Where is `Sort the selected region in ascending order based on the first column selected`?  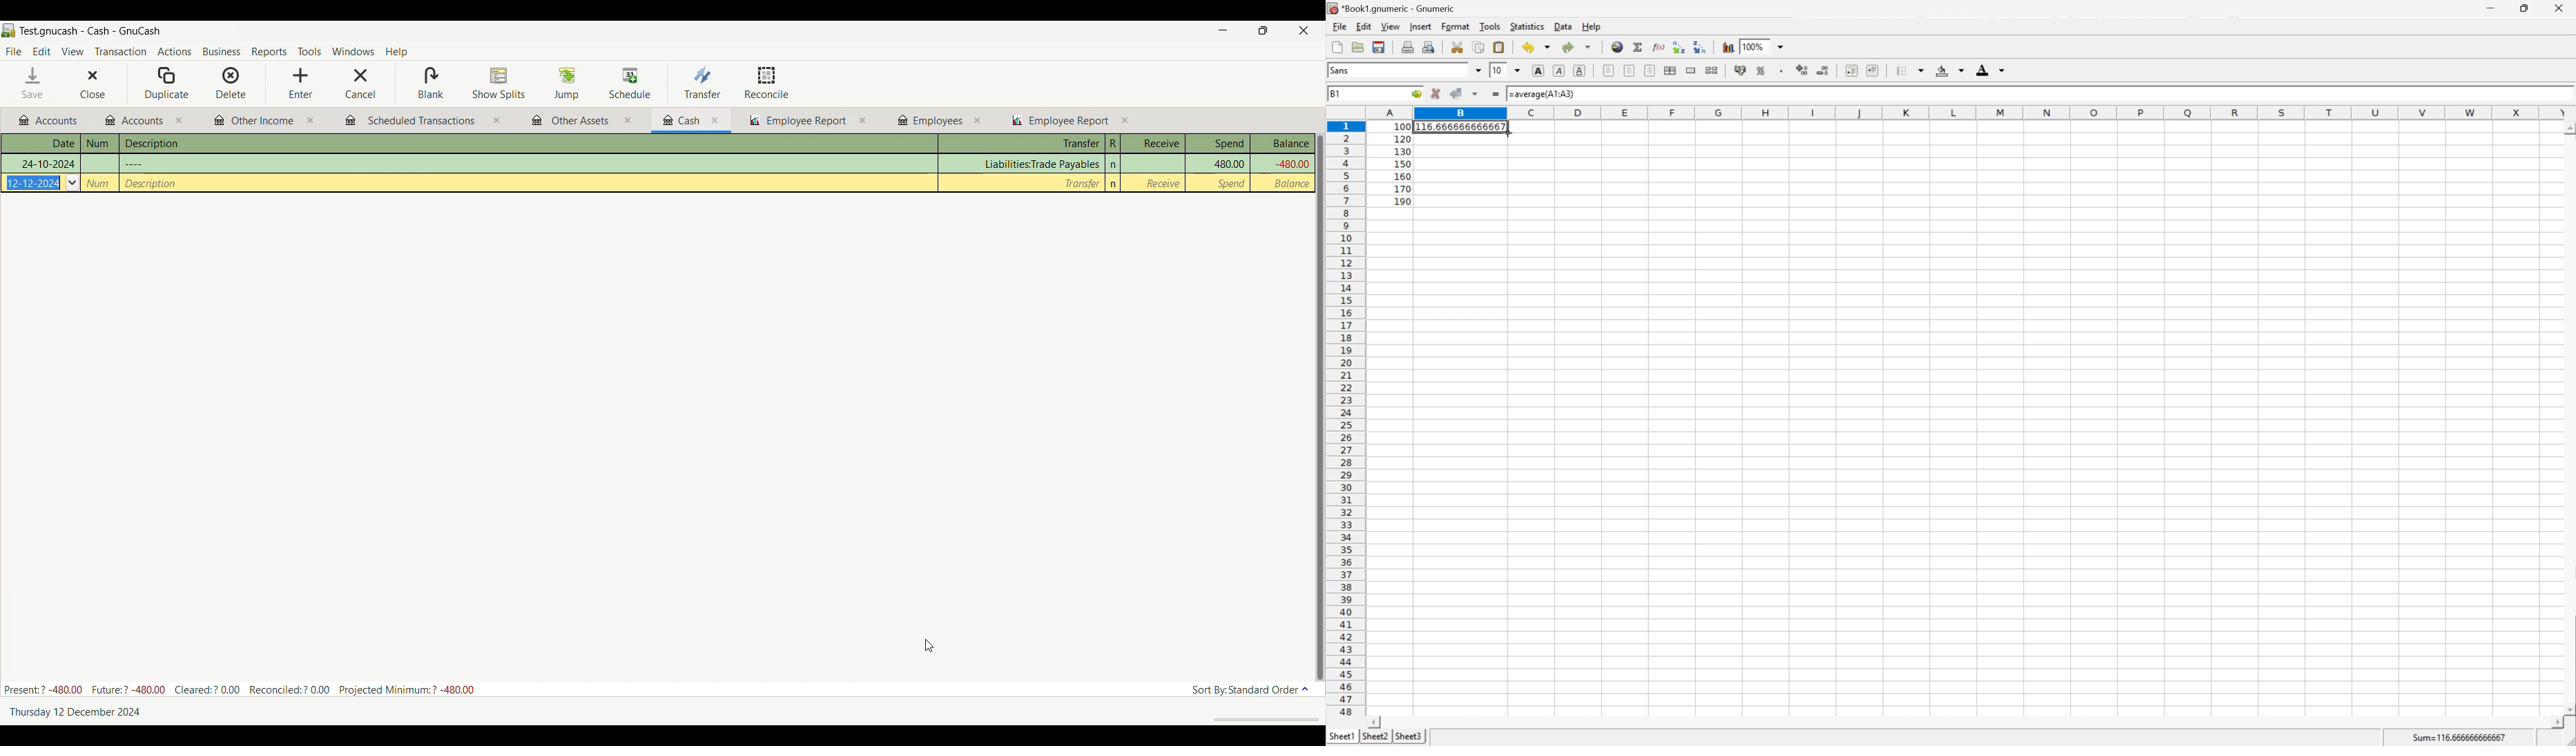
Sort the selected region in ascending order based on the first column selected is located at coordinates (1680, 47).